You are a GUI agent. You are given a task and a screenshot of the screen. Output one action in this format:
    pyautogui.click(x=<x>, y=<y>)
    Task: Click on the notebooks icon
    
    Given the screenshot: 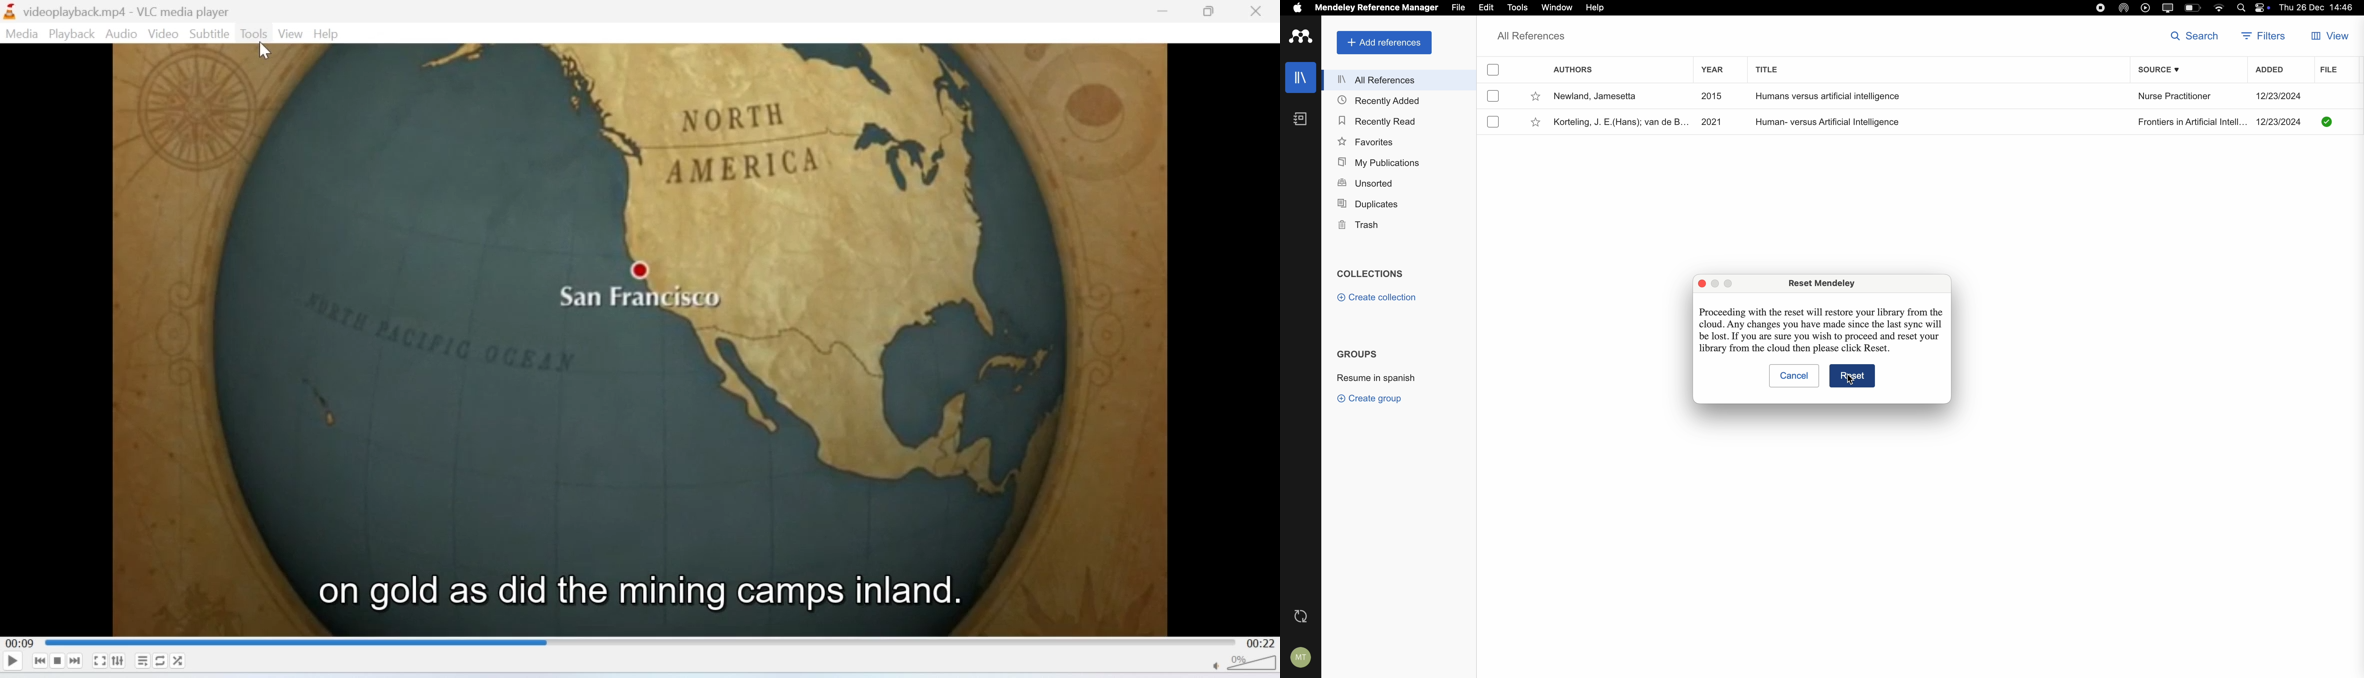 What is the action you would take?
    pyautogui.click(x=1303, y=120)
    